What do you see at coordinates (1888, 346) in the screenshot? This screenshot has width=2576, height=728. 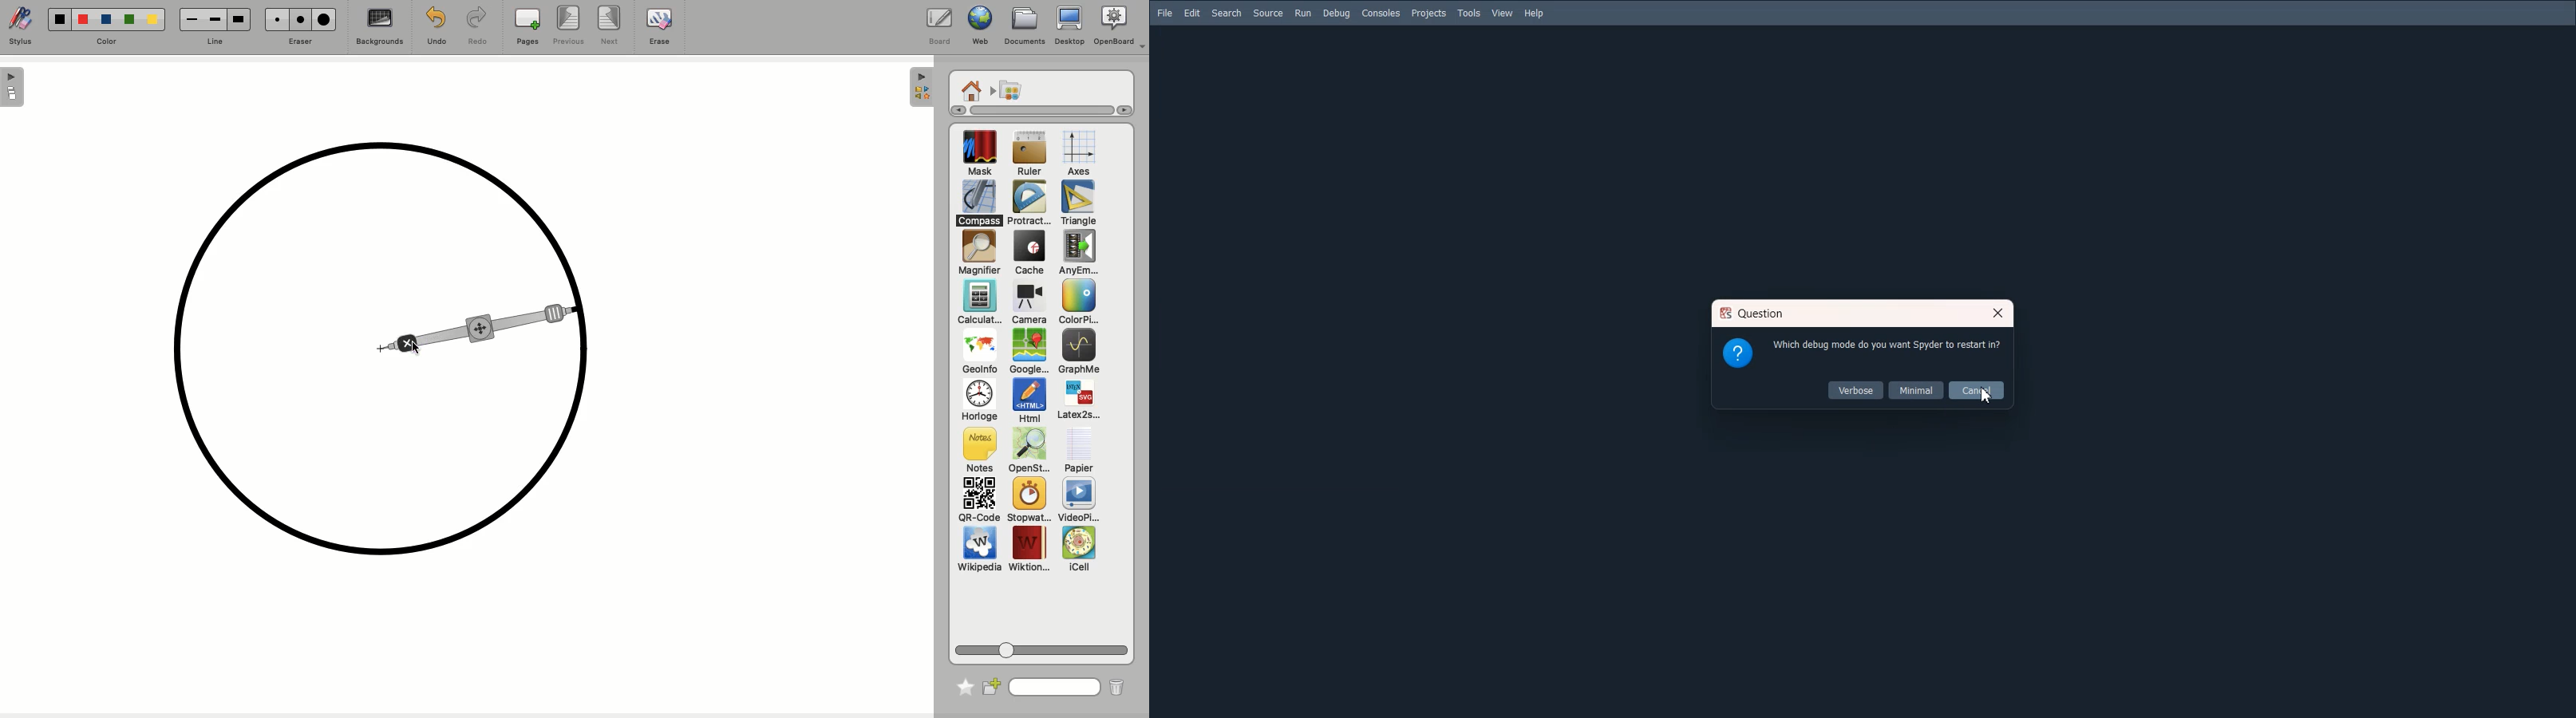 I see `Which debug mode do you want Spyder to restart in?` at bounding box center [1888, 346].